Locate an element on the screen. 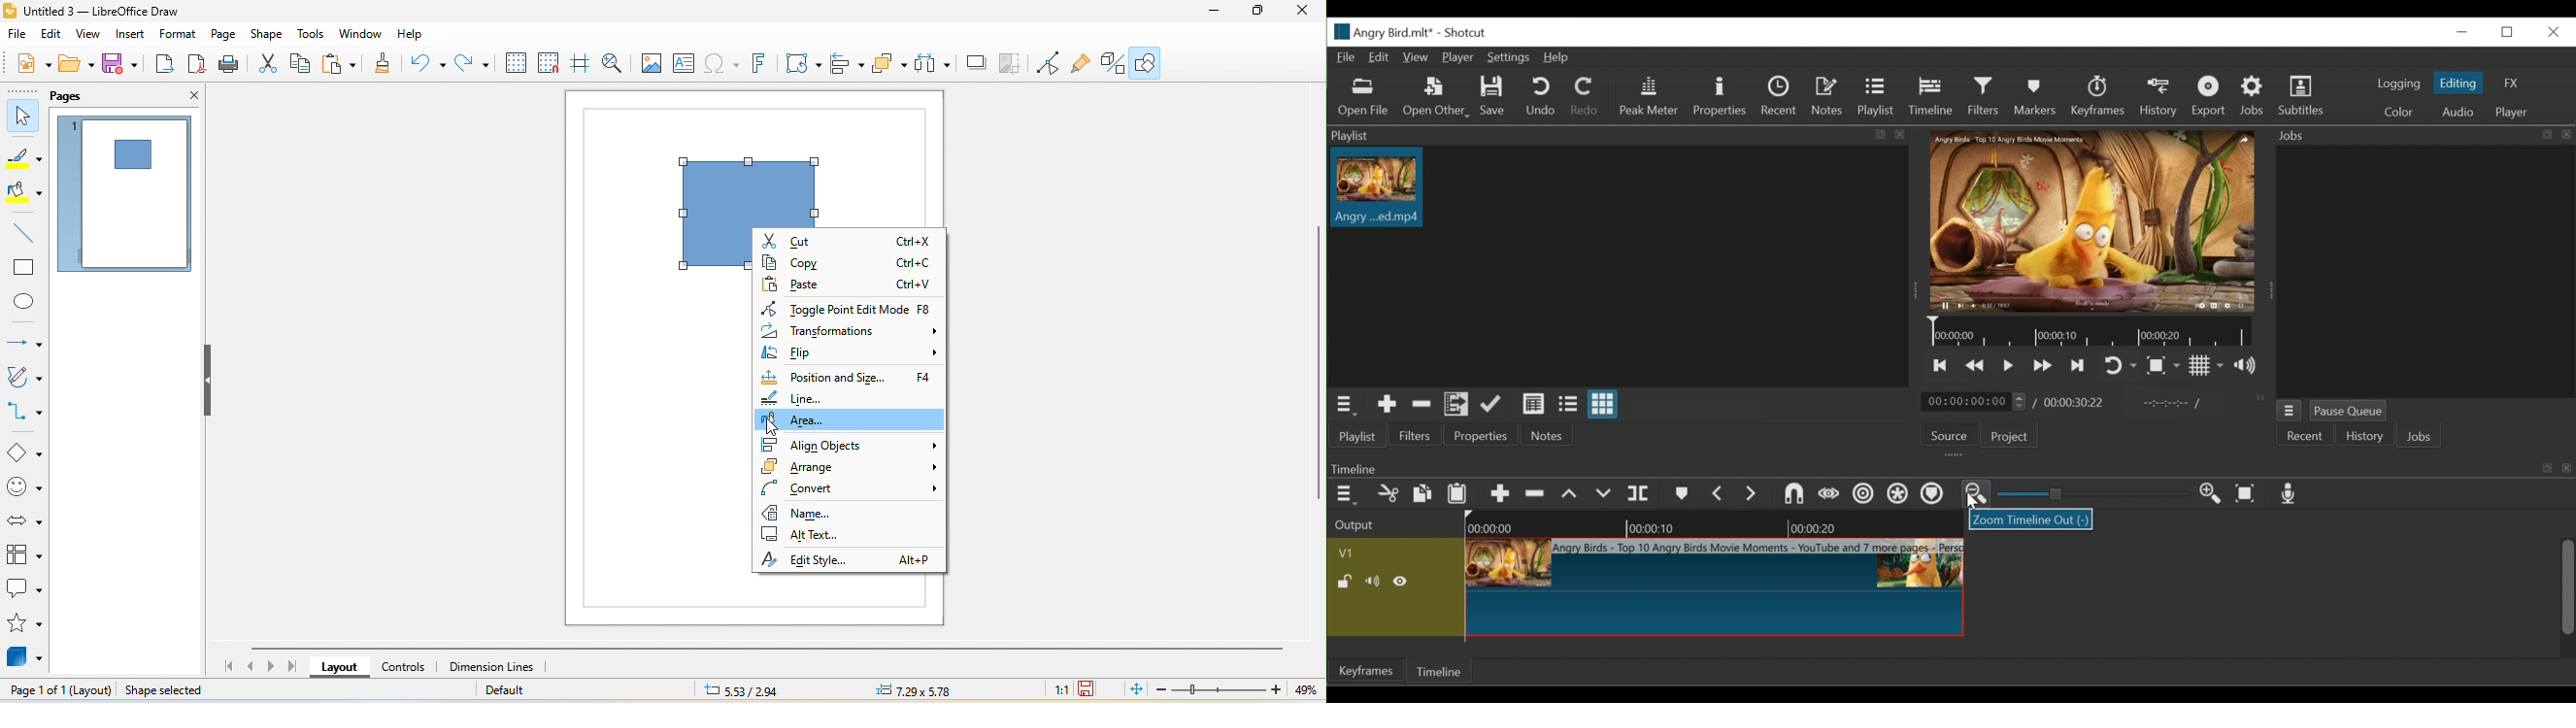 The width and height of the screenshot is (2576, 728). cut is located at coordinates (848, 240).